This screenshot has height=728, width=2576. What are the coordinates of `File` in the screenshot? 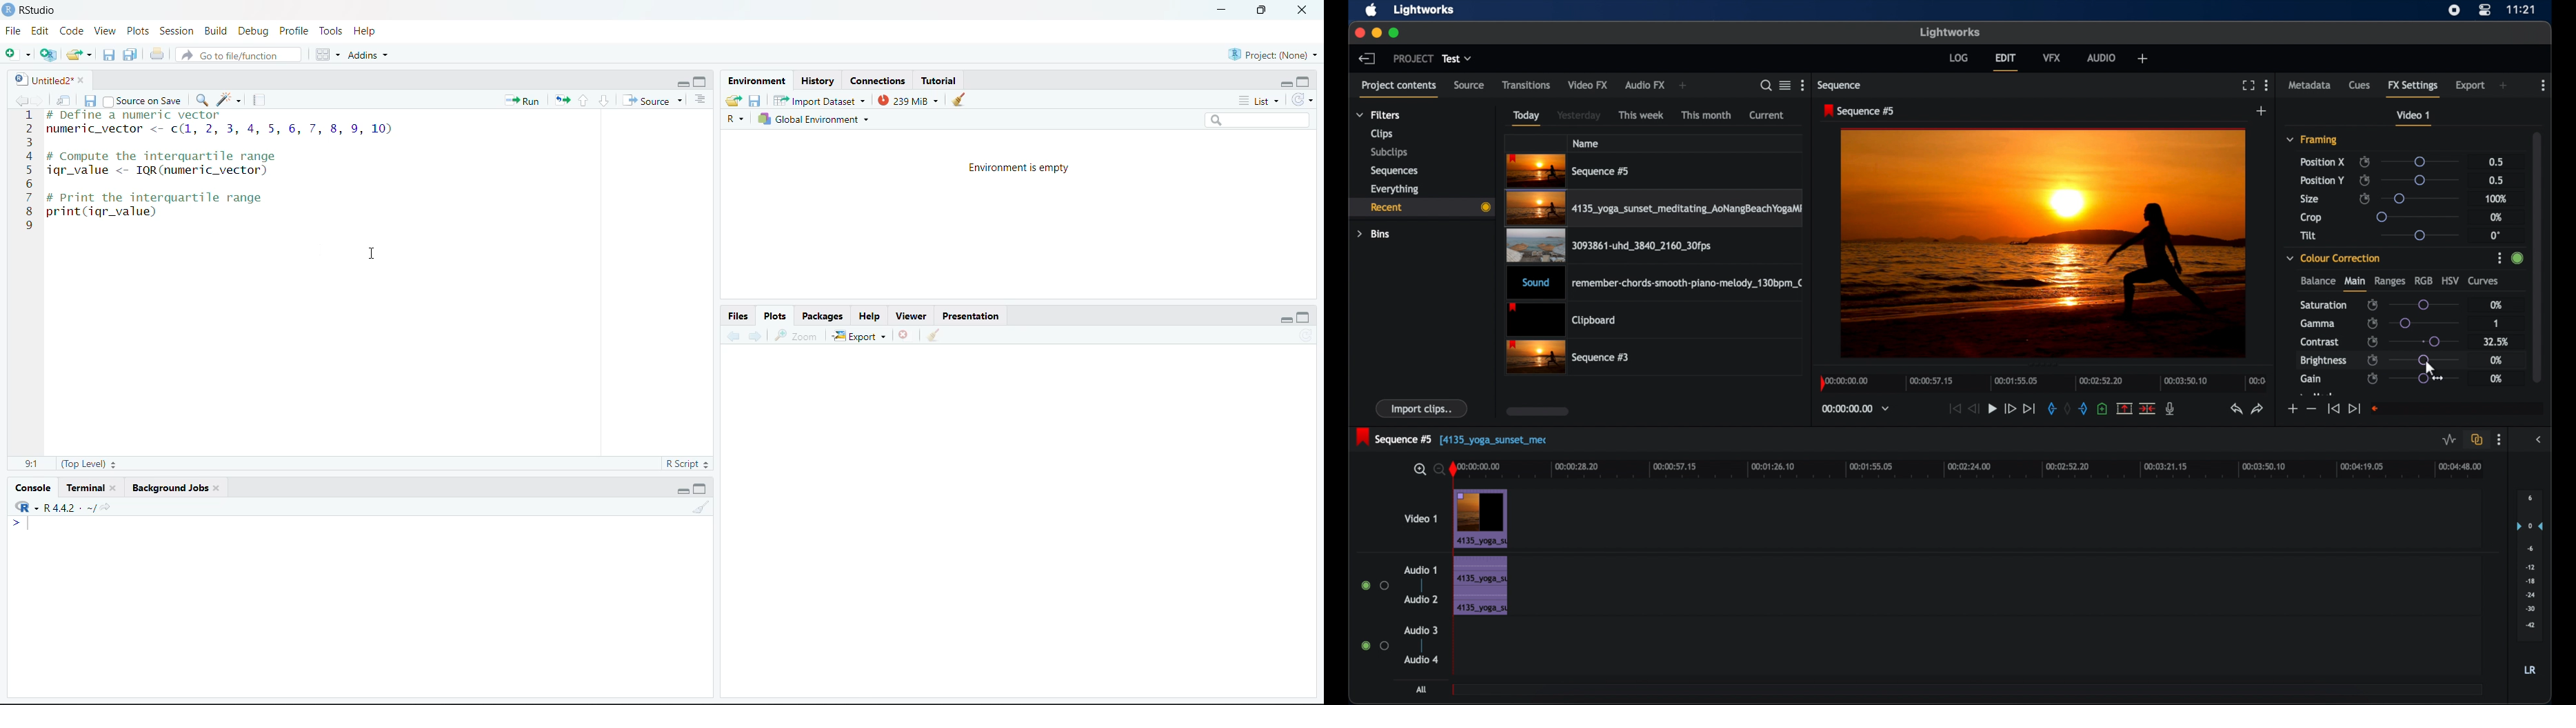 It's located at (15, 31).